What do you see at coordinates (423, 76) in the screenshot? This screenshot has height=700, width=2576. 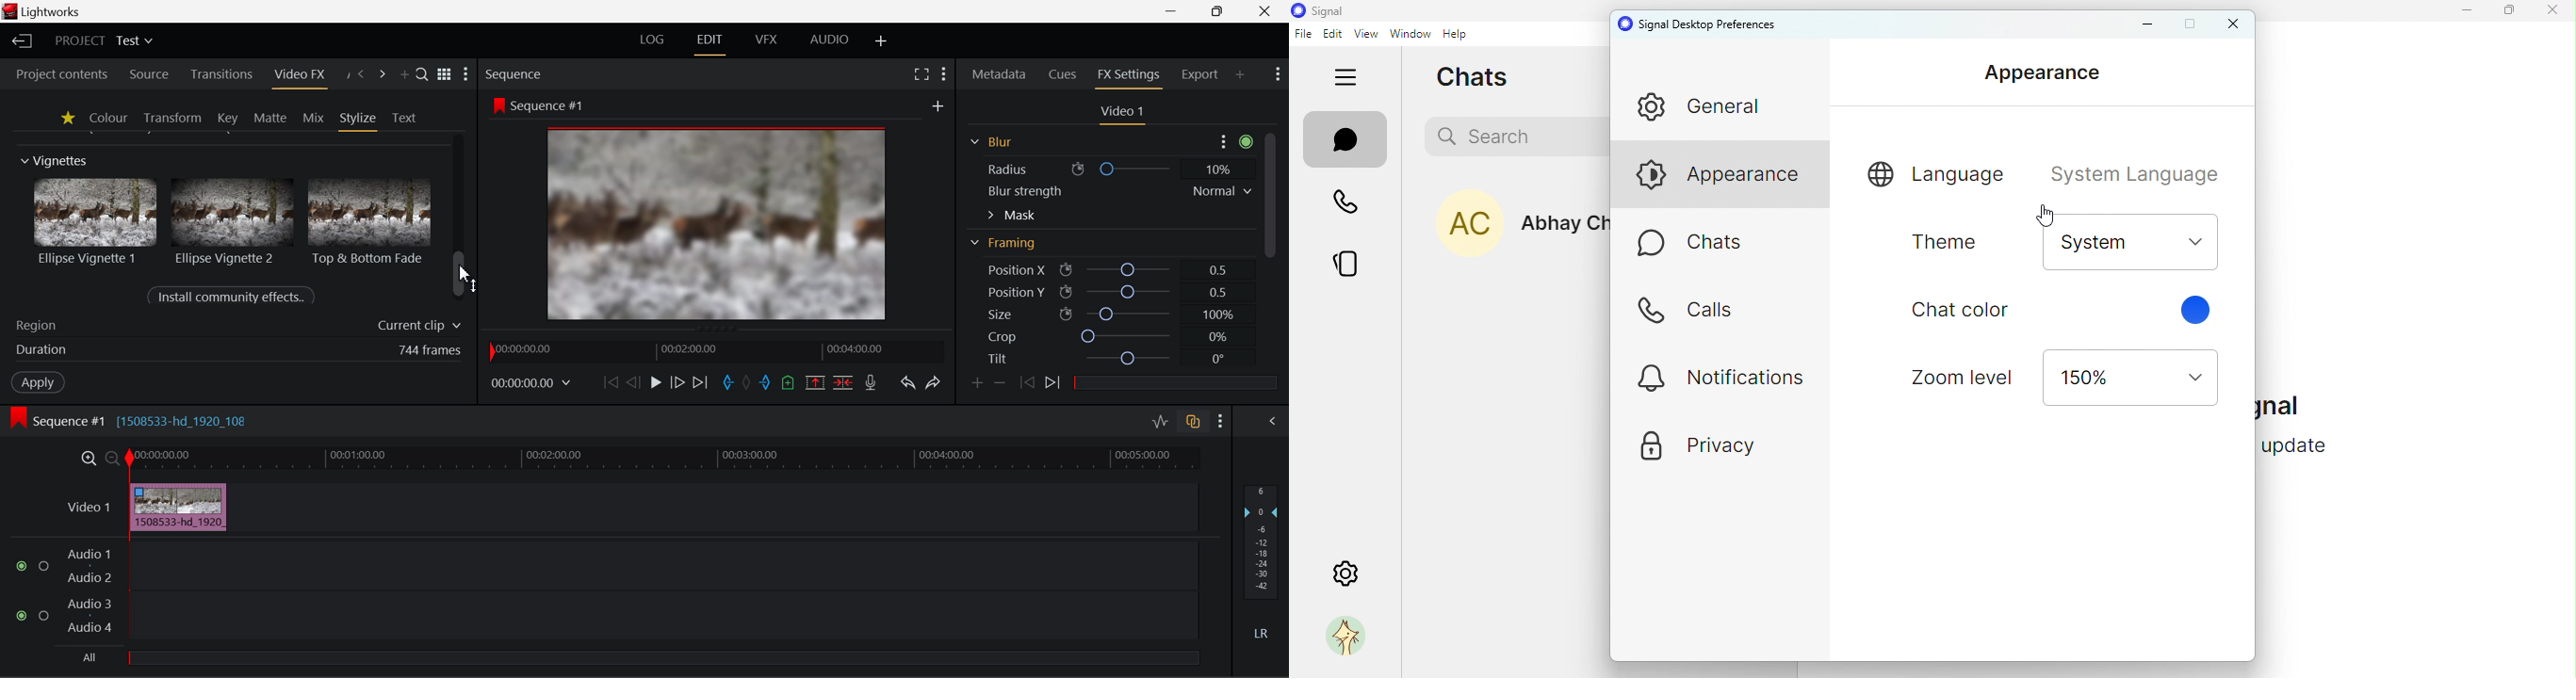 I see `Search` at bounding box center [423, 76].